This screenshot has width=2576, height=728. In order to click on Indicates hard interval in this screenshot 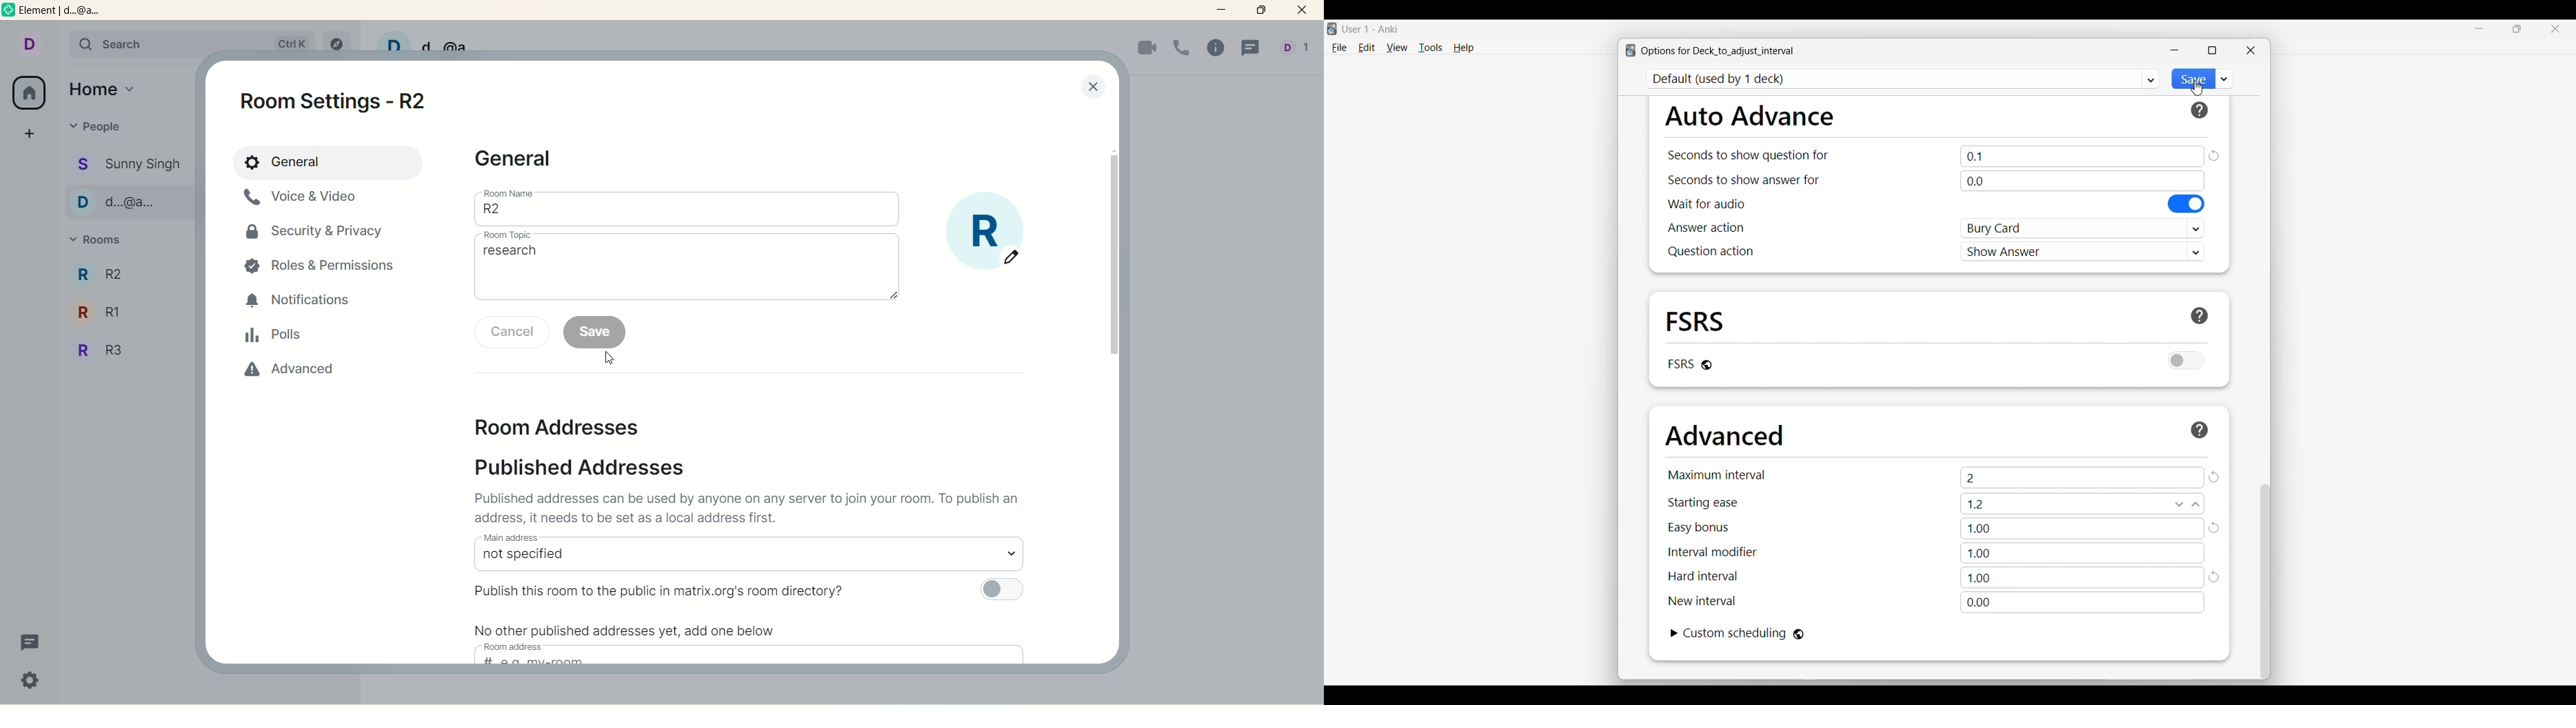, I will do `click(1704, 576)`.